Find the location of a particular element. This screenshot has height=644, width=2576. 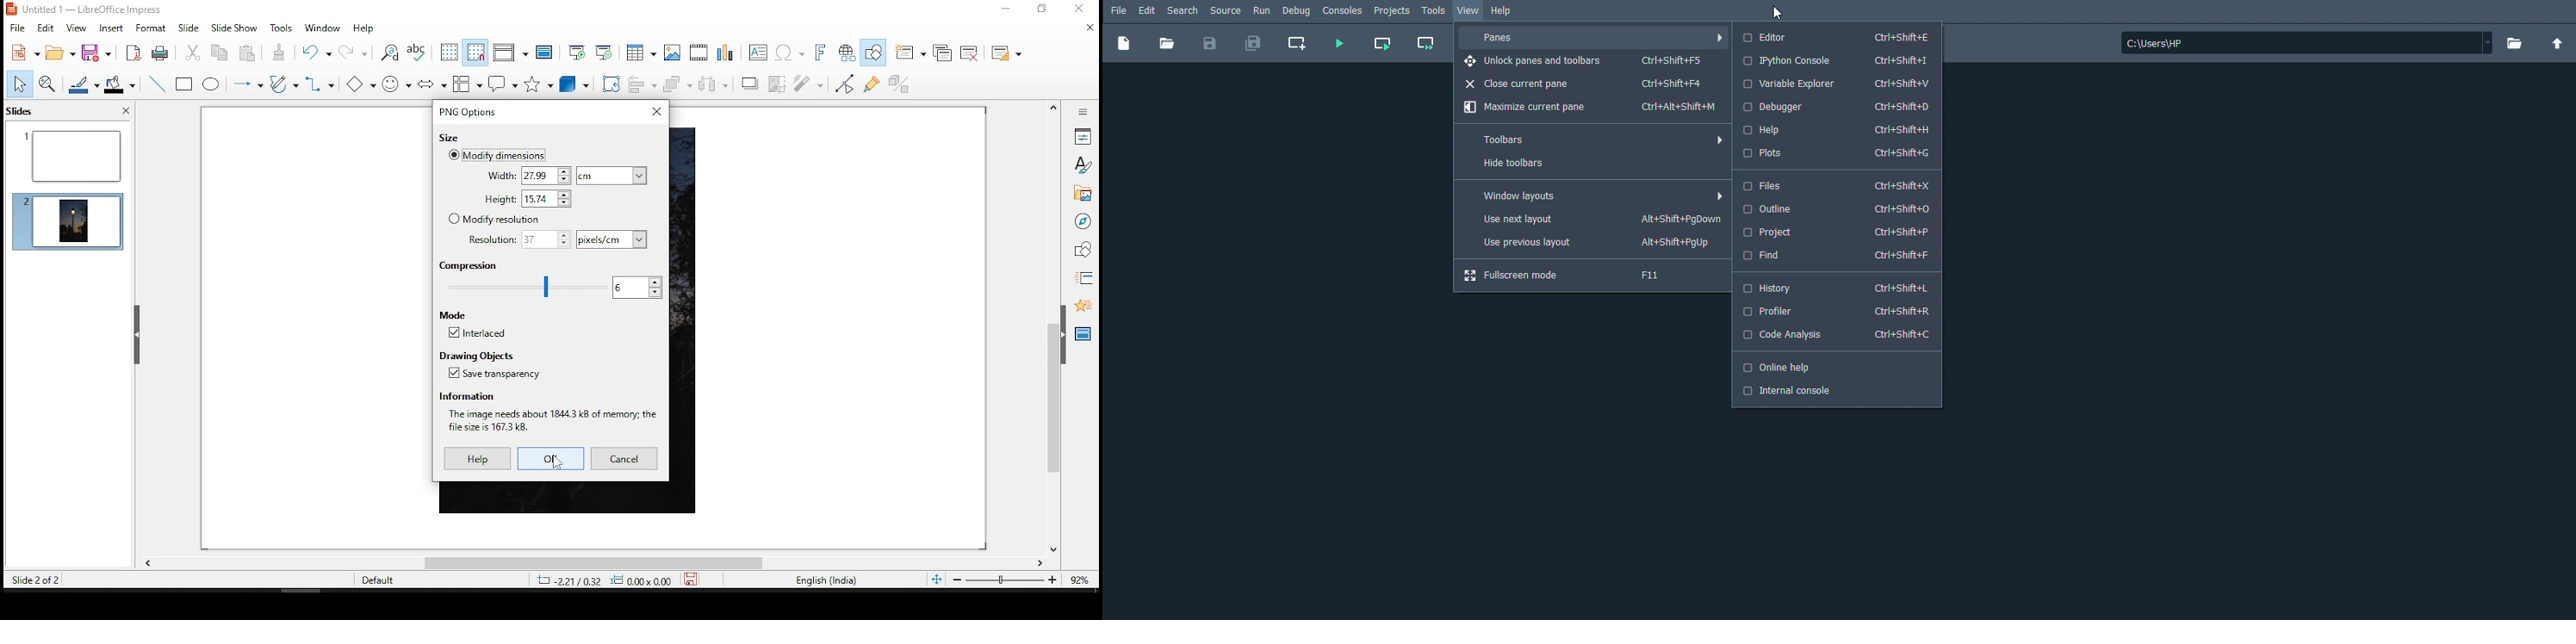

save is located at coordinates (96, 53).